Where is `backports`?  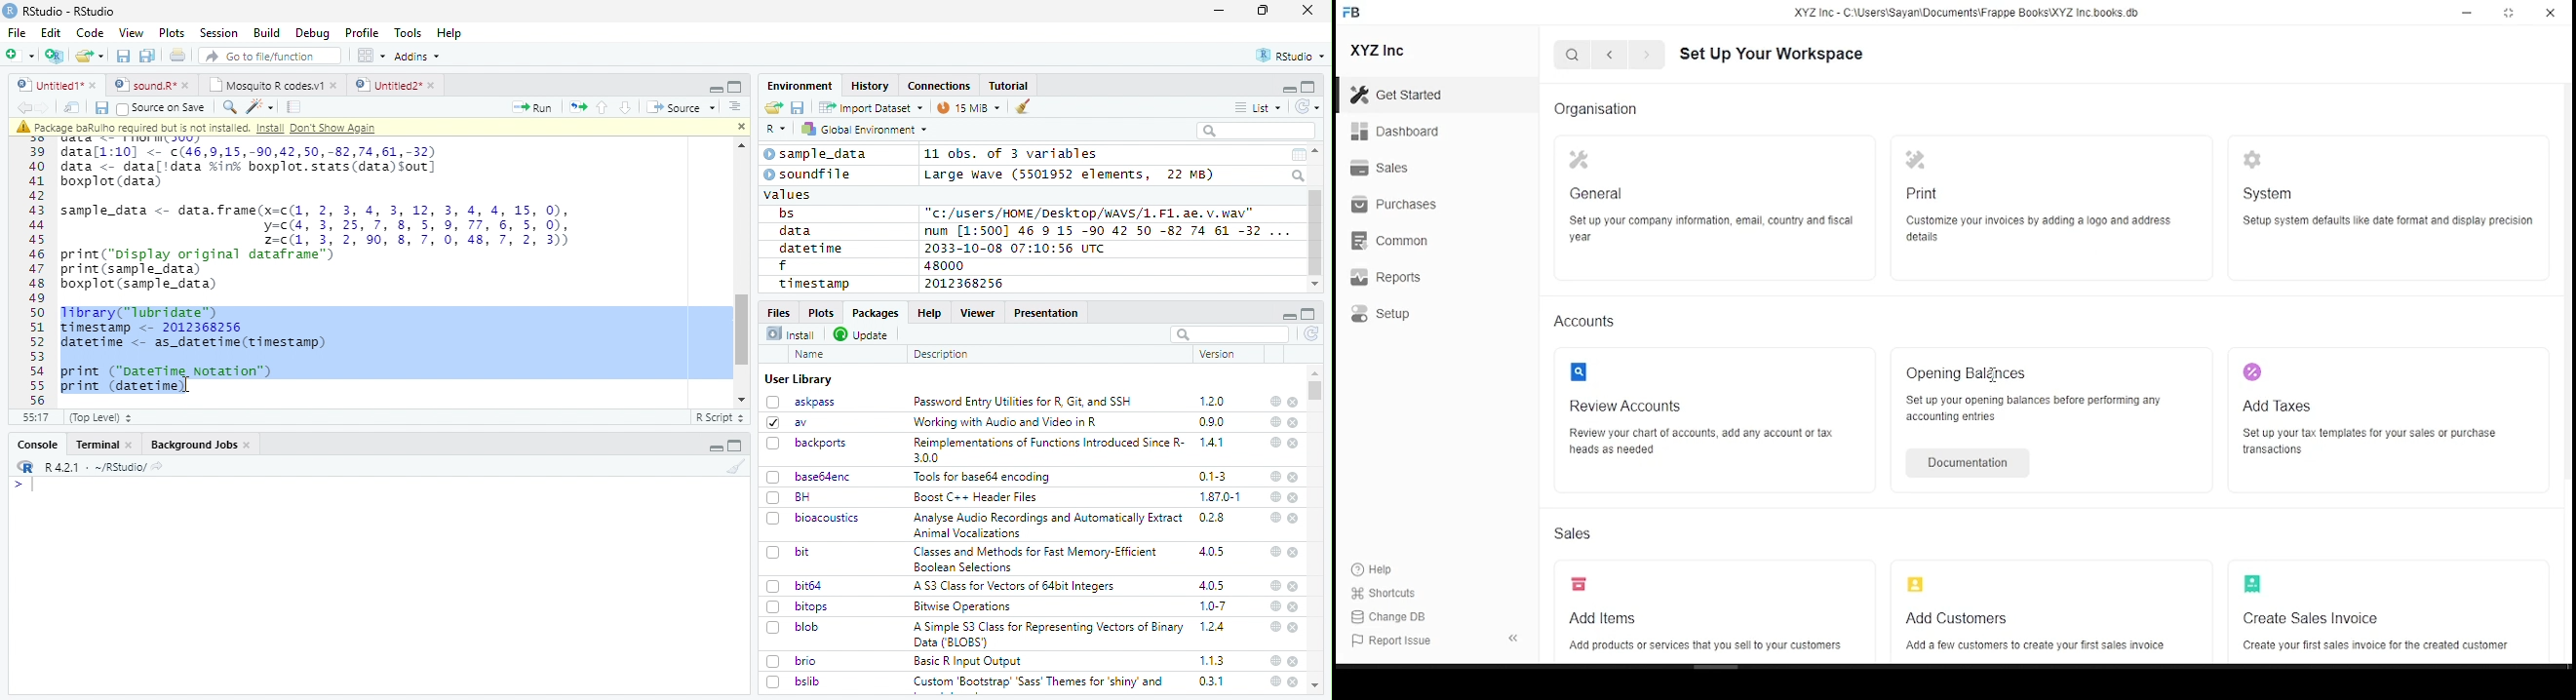 backports is located at coordinates (809, 444).